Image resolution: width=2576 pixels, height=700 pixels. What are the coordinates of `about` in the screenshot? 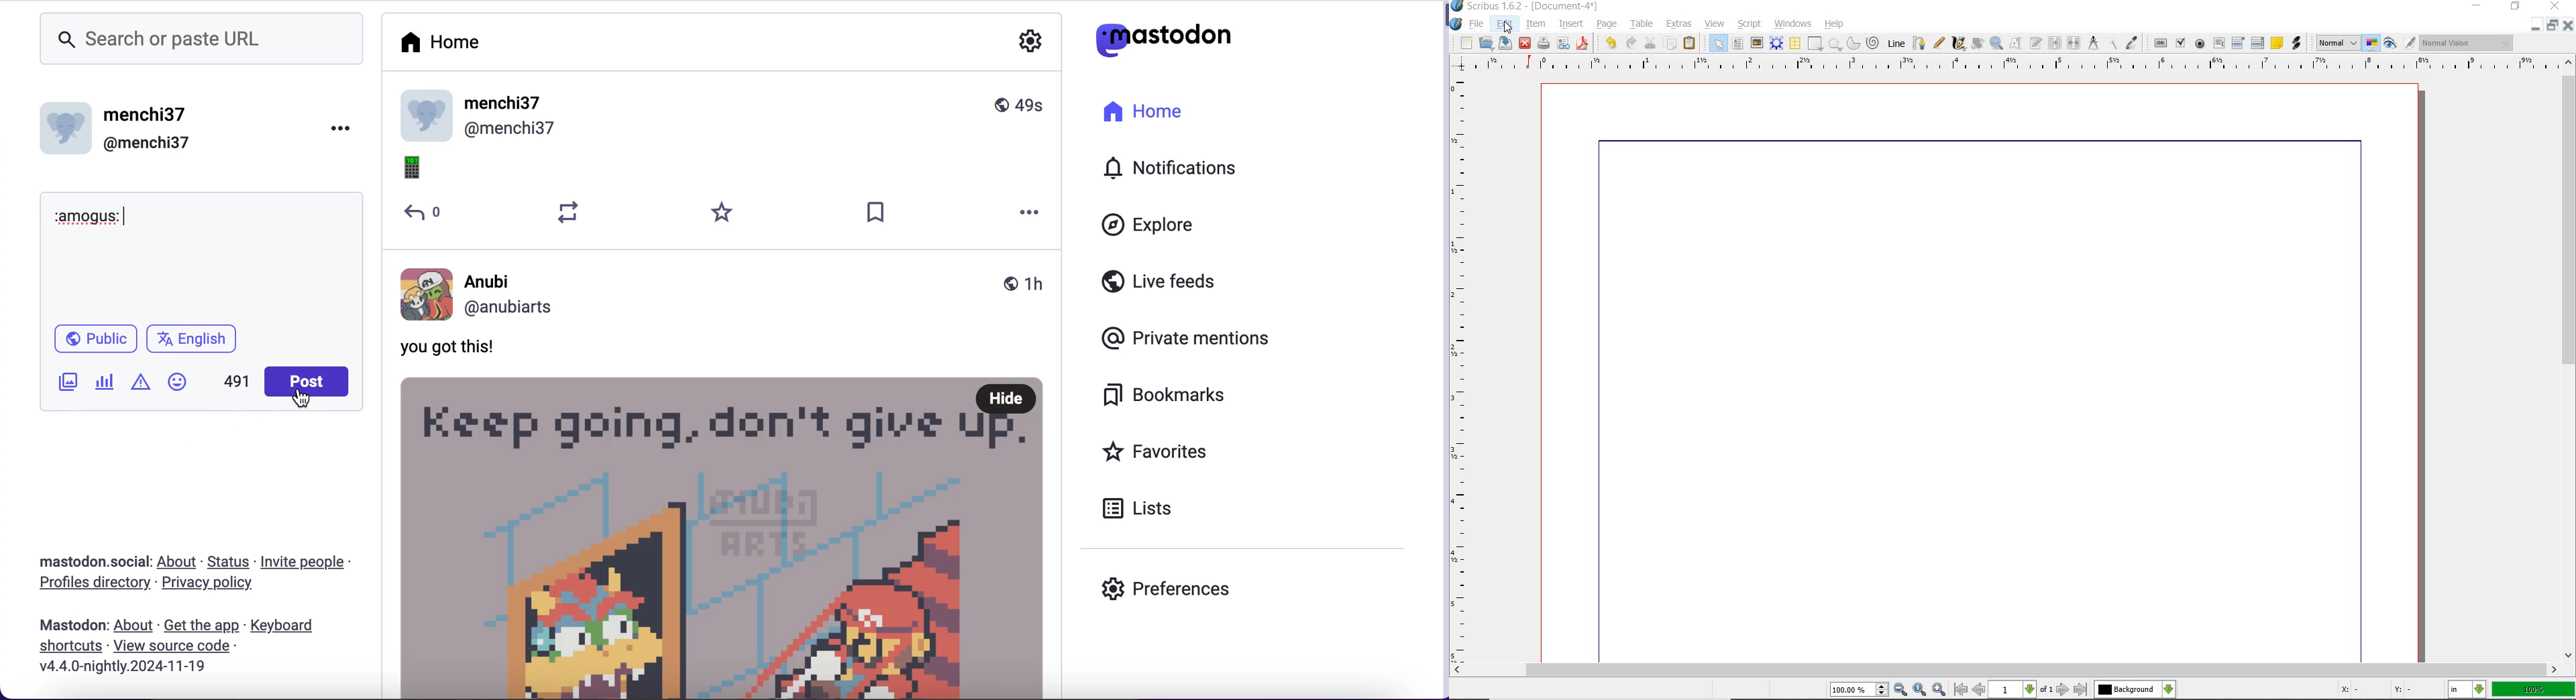 It's located at (133, 625).